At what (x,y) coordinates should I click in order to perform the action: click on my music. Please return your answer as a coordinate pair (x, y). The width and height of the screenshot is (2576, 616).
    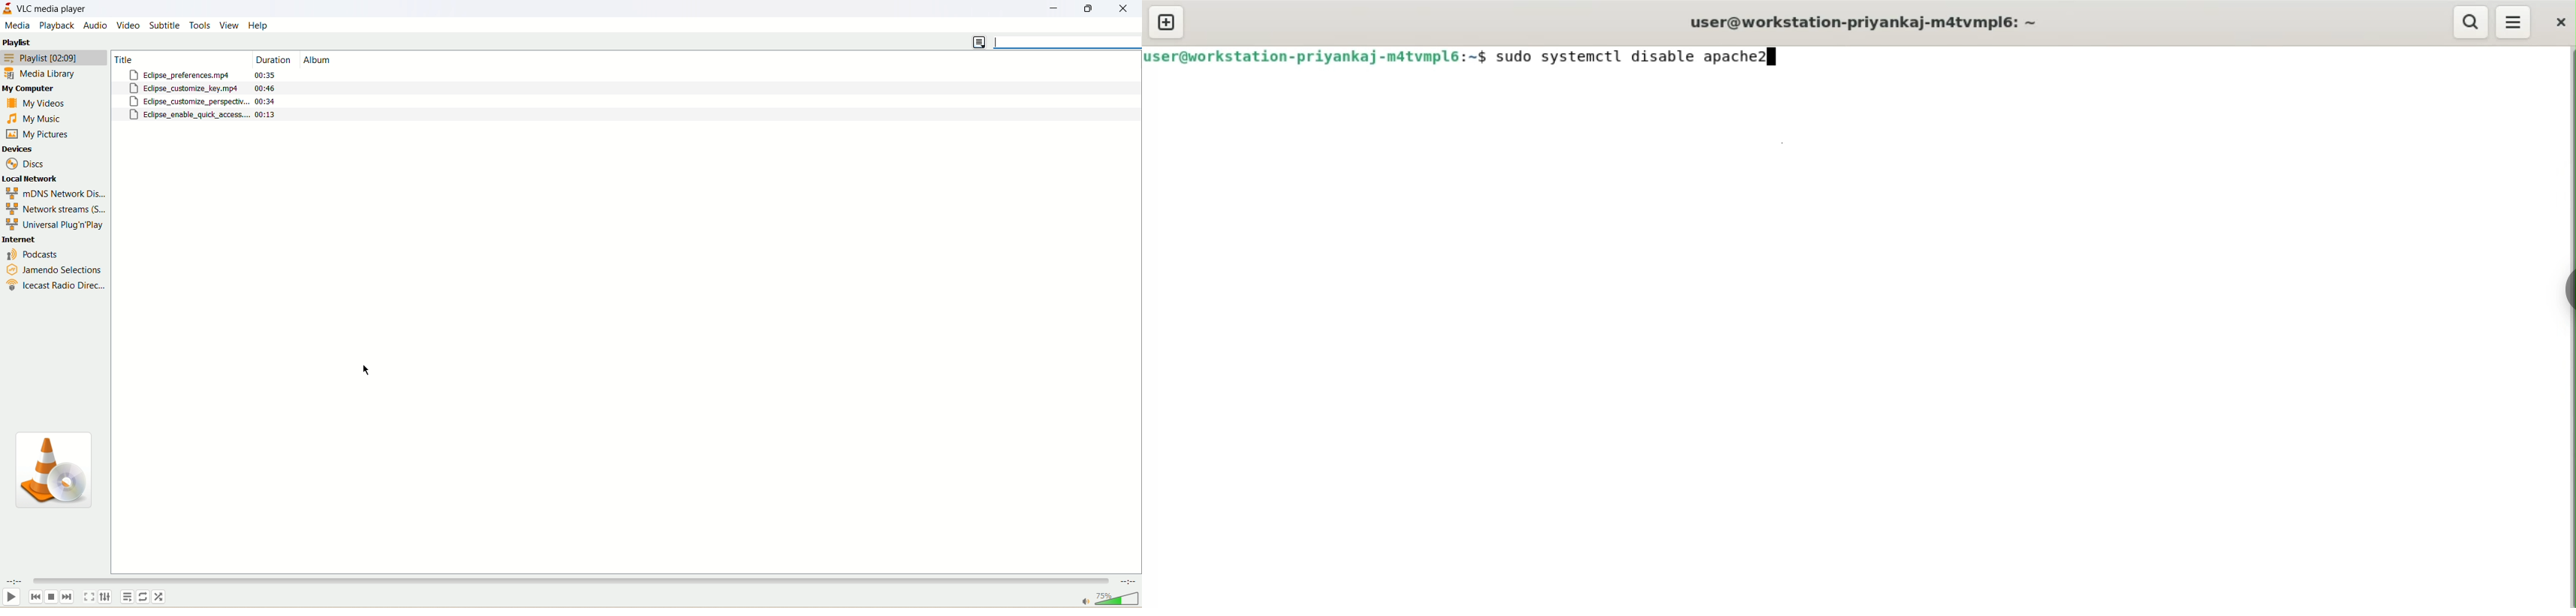
    Looking at the image, I should click on (35, 118).